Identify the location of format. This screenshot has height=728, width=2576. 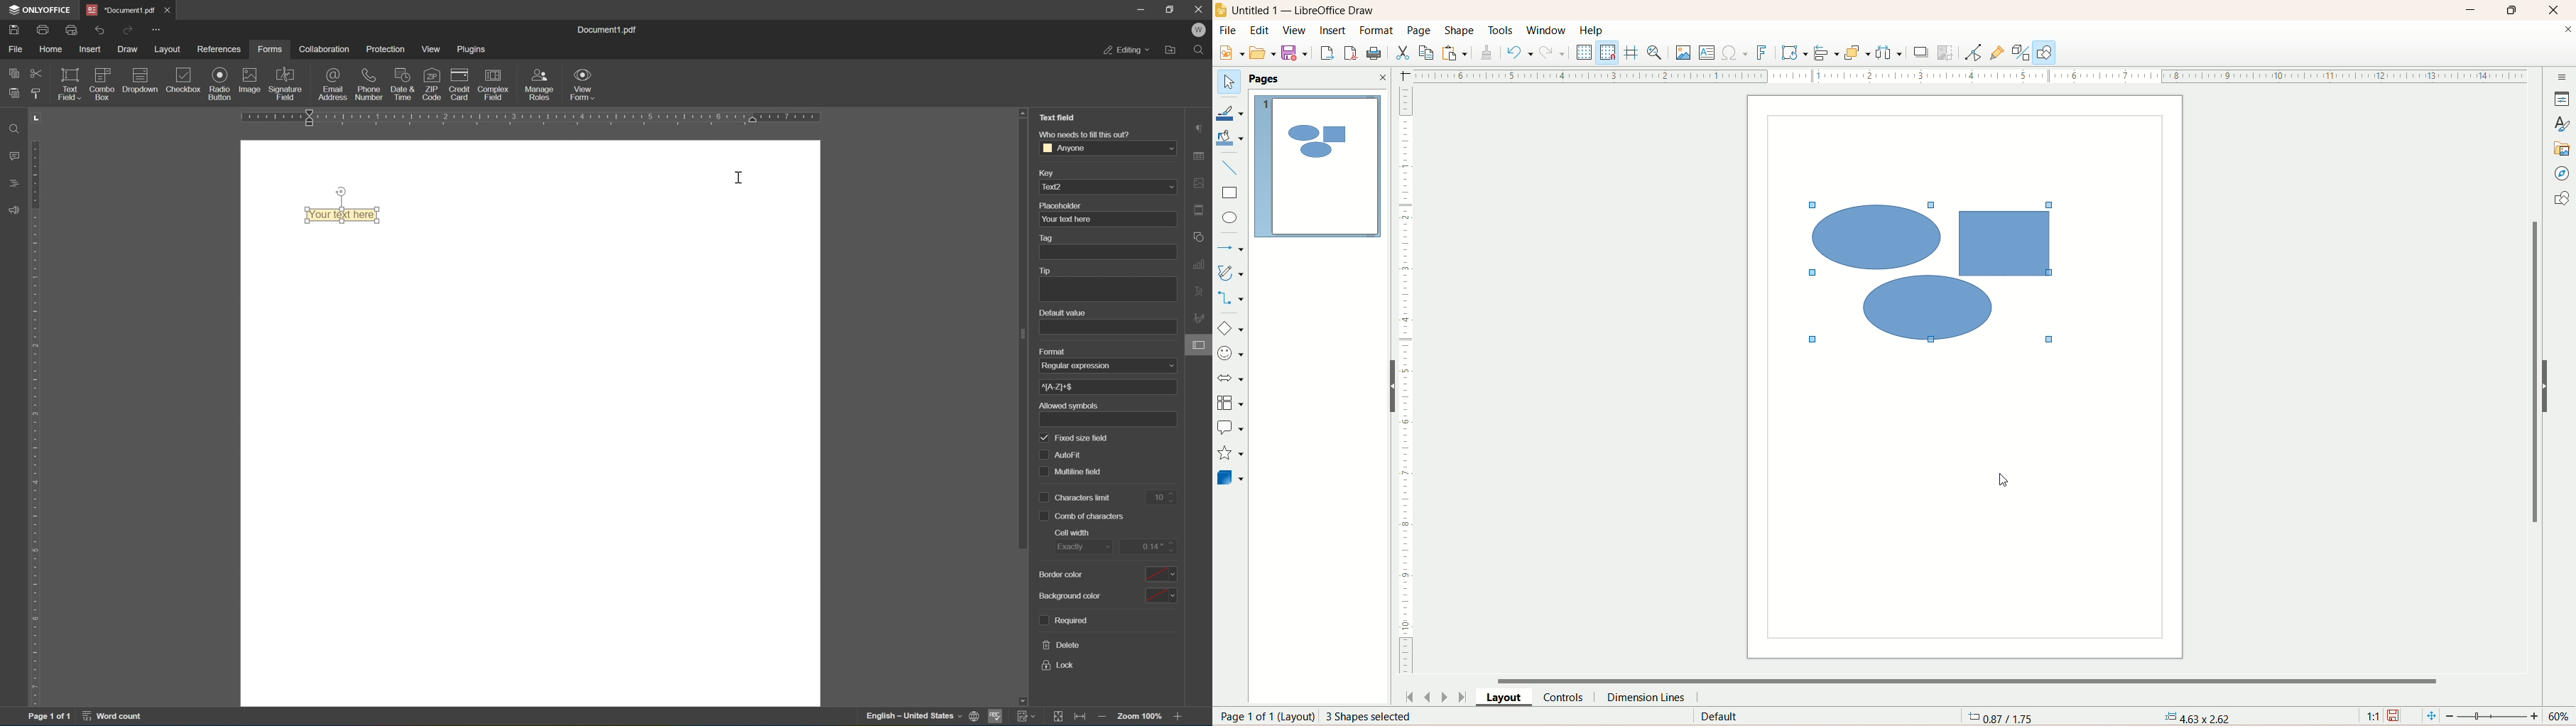
(1378, 31).